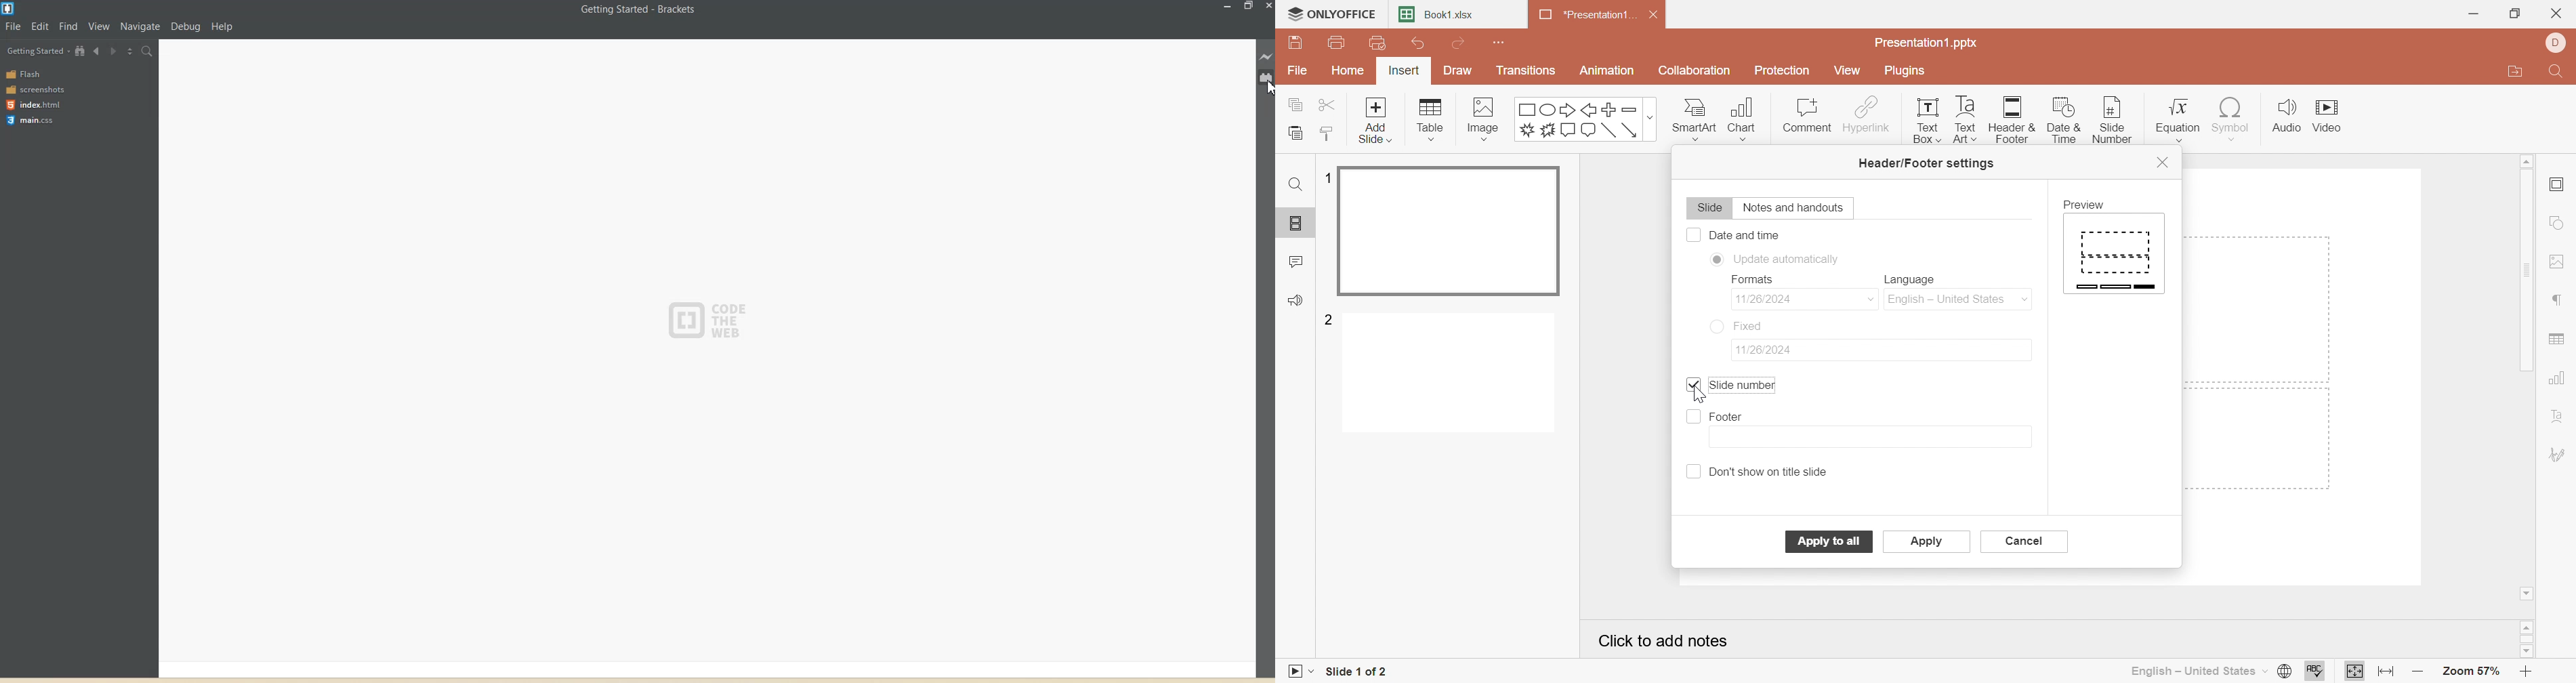 This screenshot has width=2576, height=700. I want to click on 11/26/2024, so click(1776, 298).